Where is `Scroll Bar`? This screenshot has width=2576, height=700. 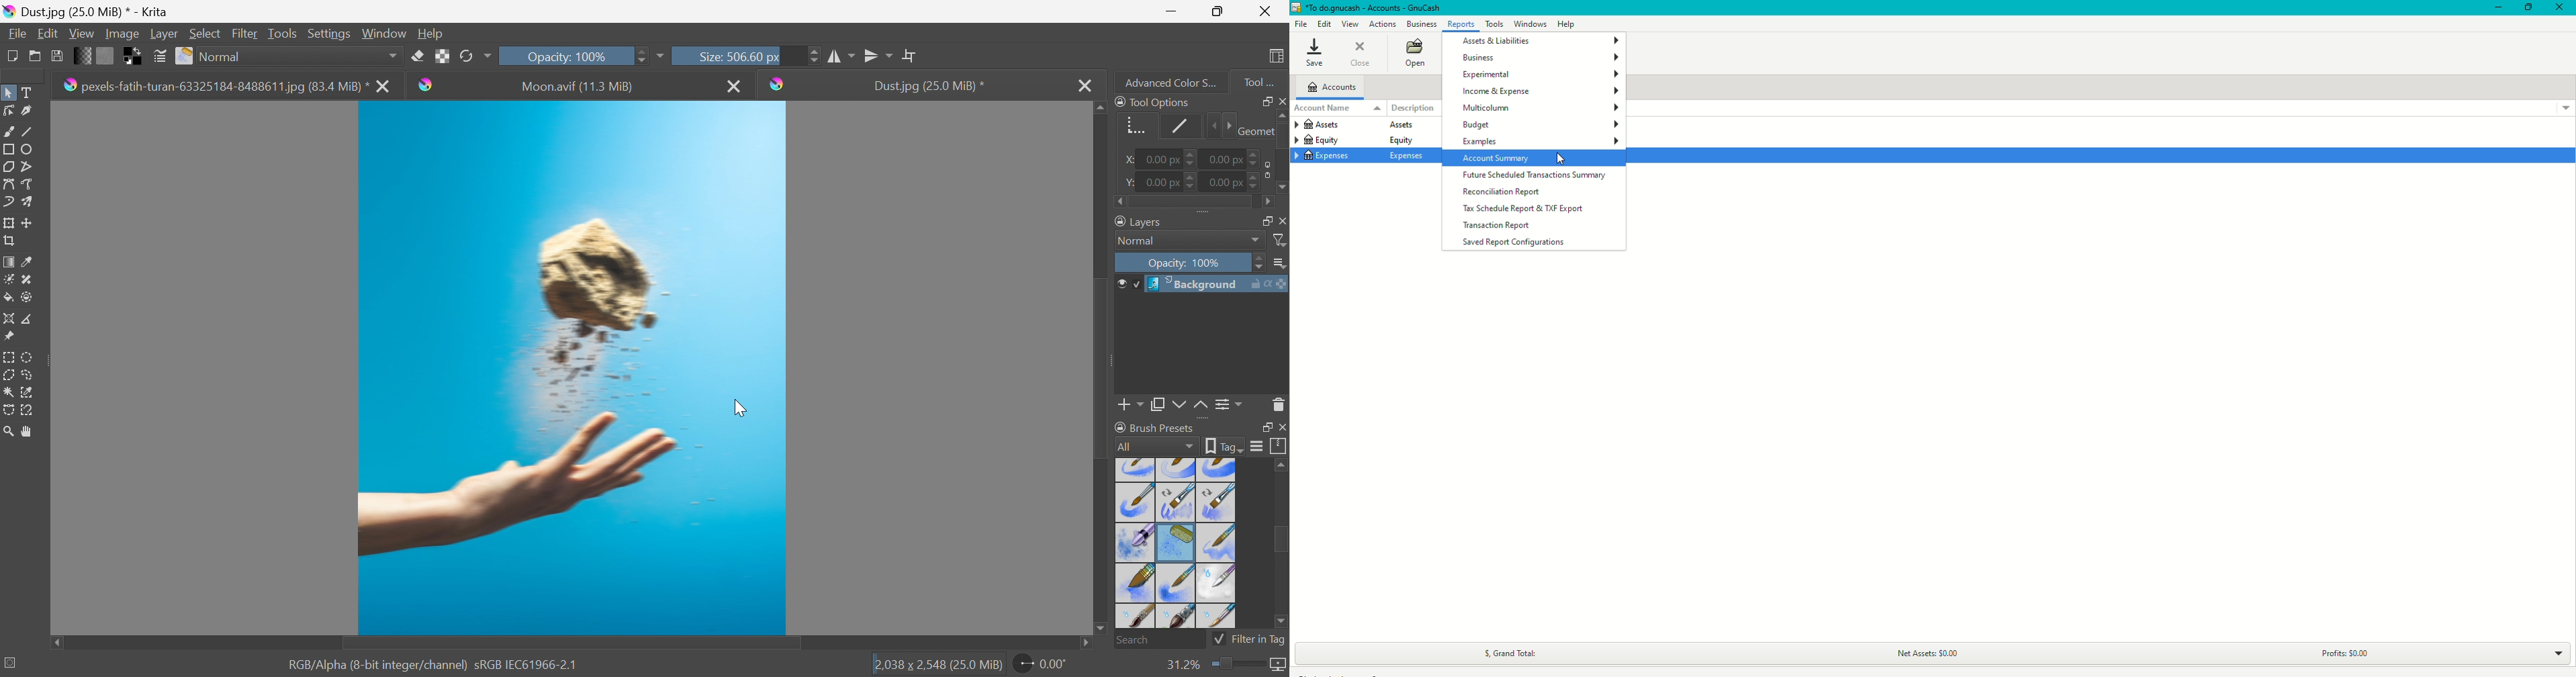 Scroll Bar is located at coordinates (1102, 365).